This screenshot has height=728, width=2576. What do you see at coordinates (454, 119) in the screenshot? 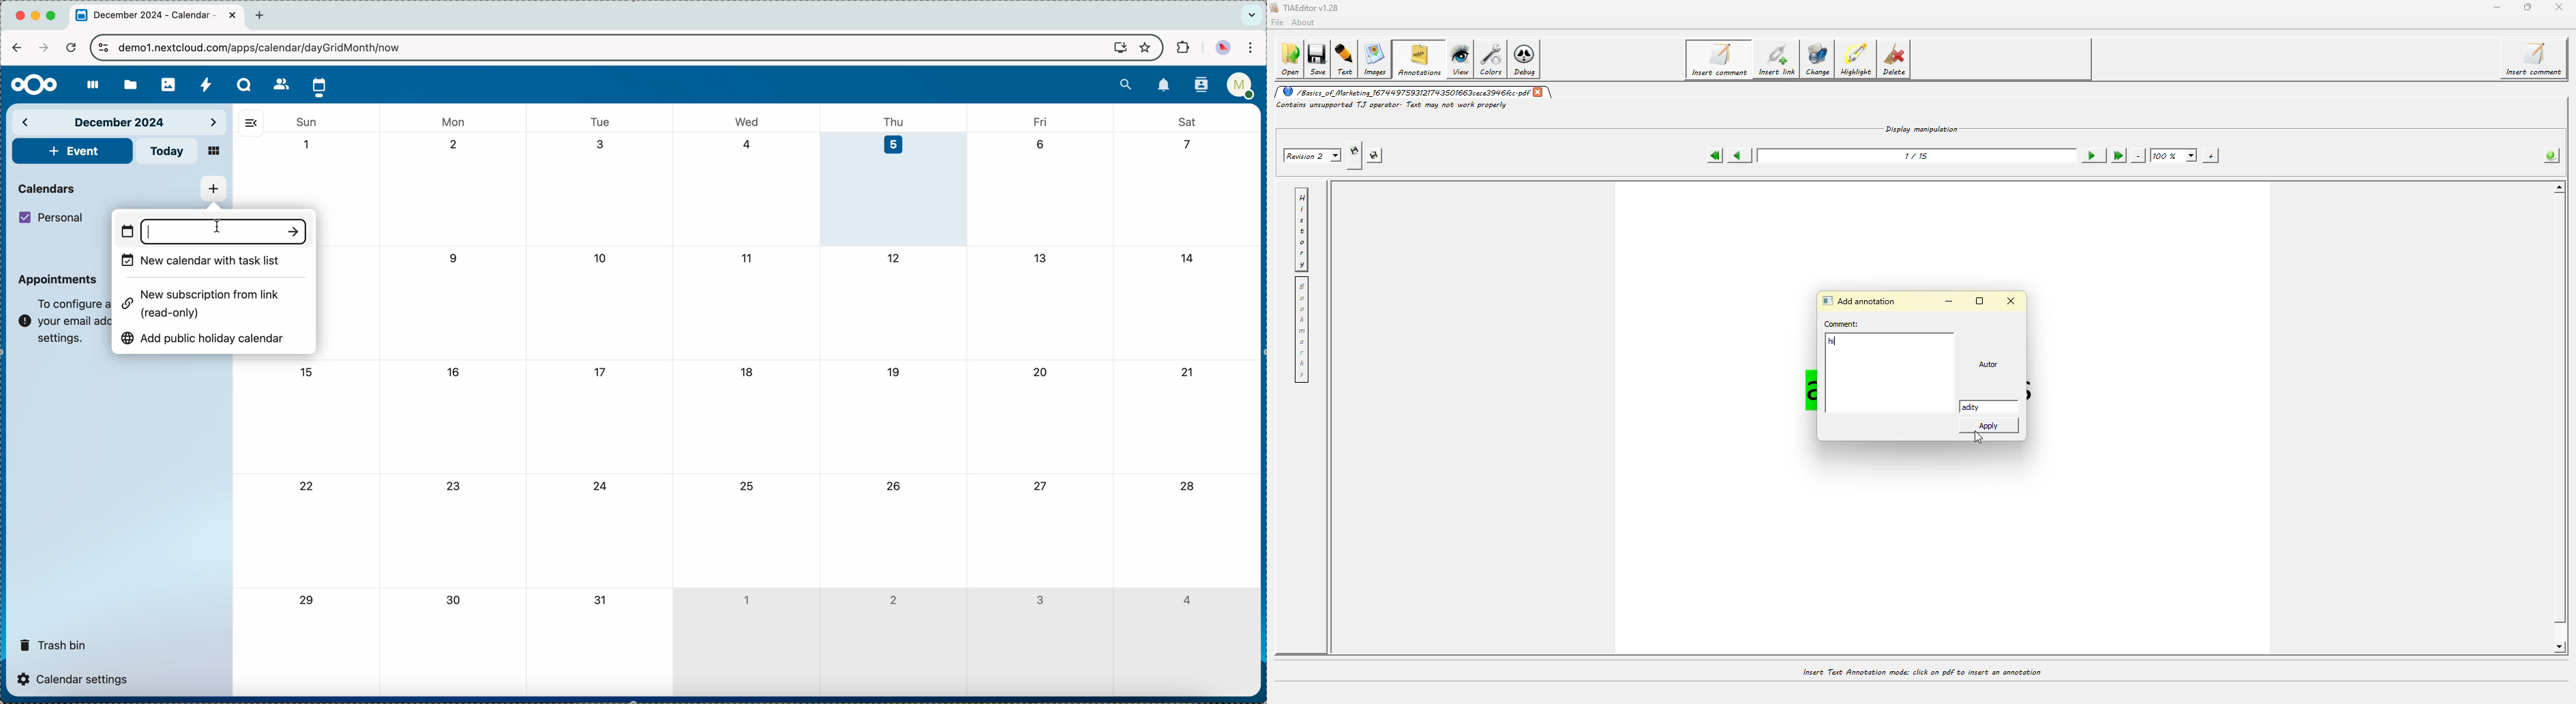
I see `mon` at bounding box center [454, 119].